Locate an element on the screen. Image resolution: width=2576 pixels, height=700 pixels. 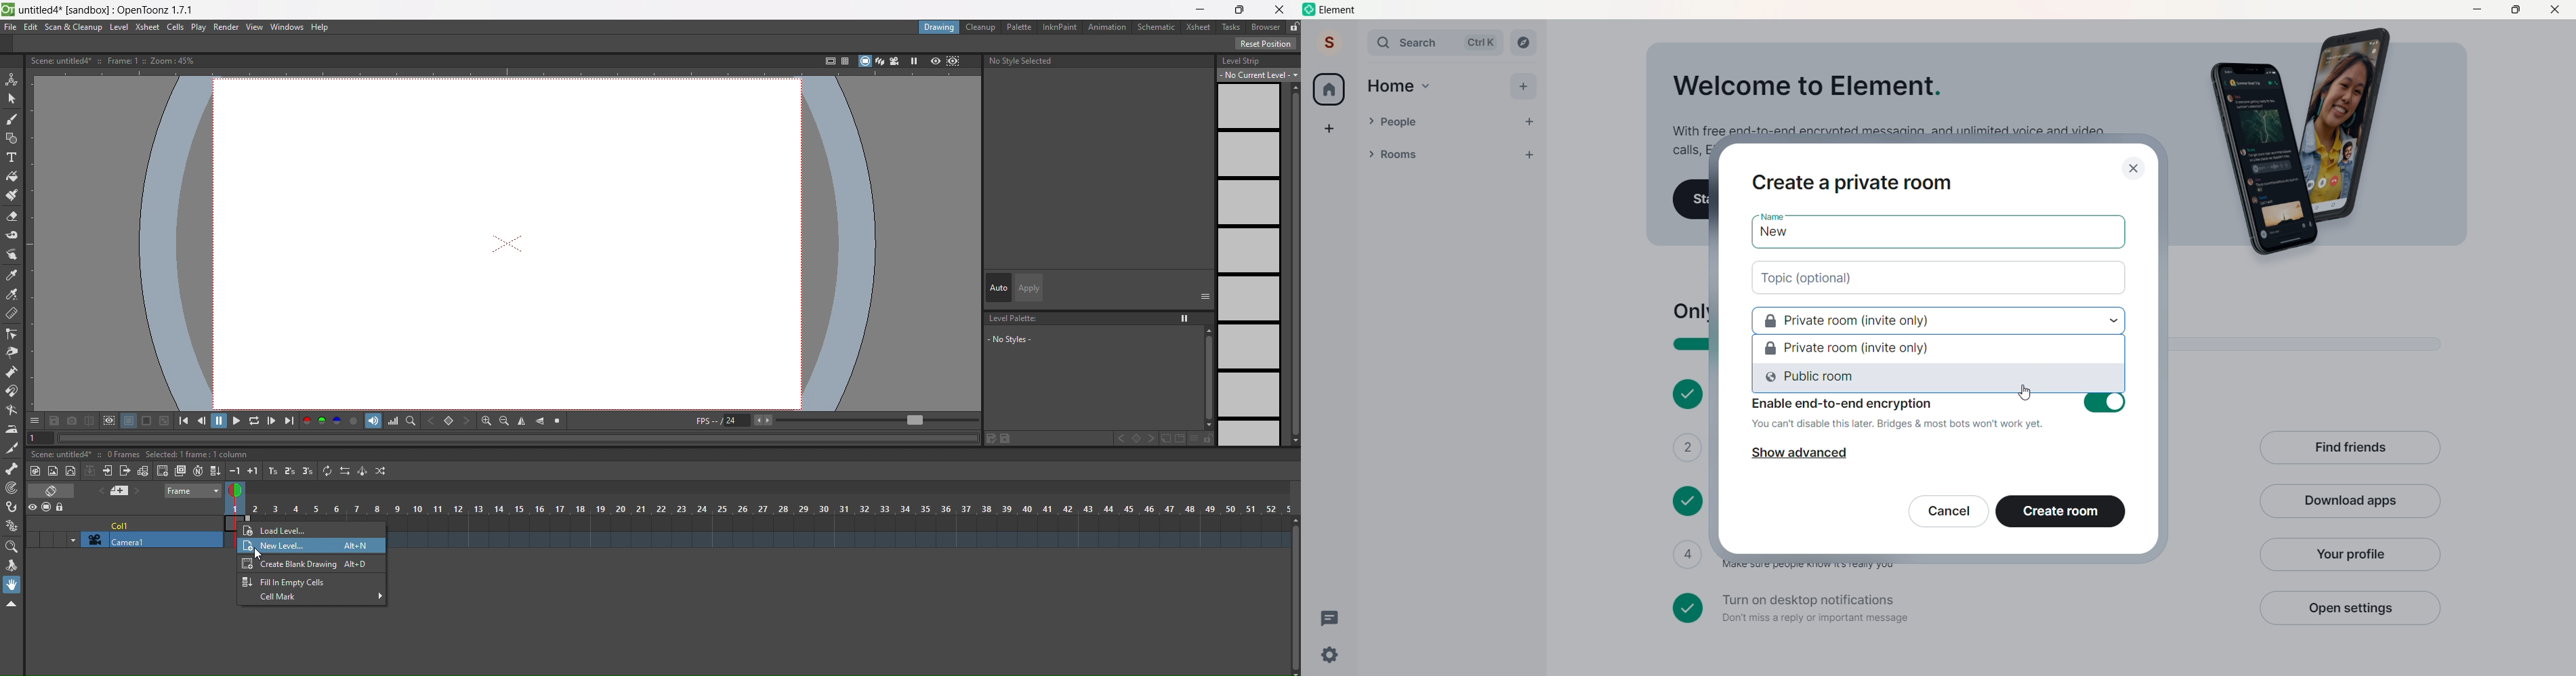
last frame is located at coordinates (289, 421).